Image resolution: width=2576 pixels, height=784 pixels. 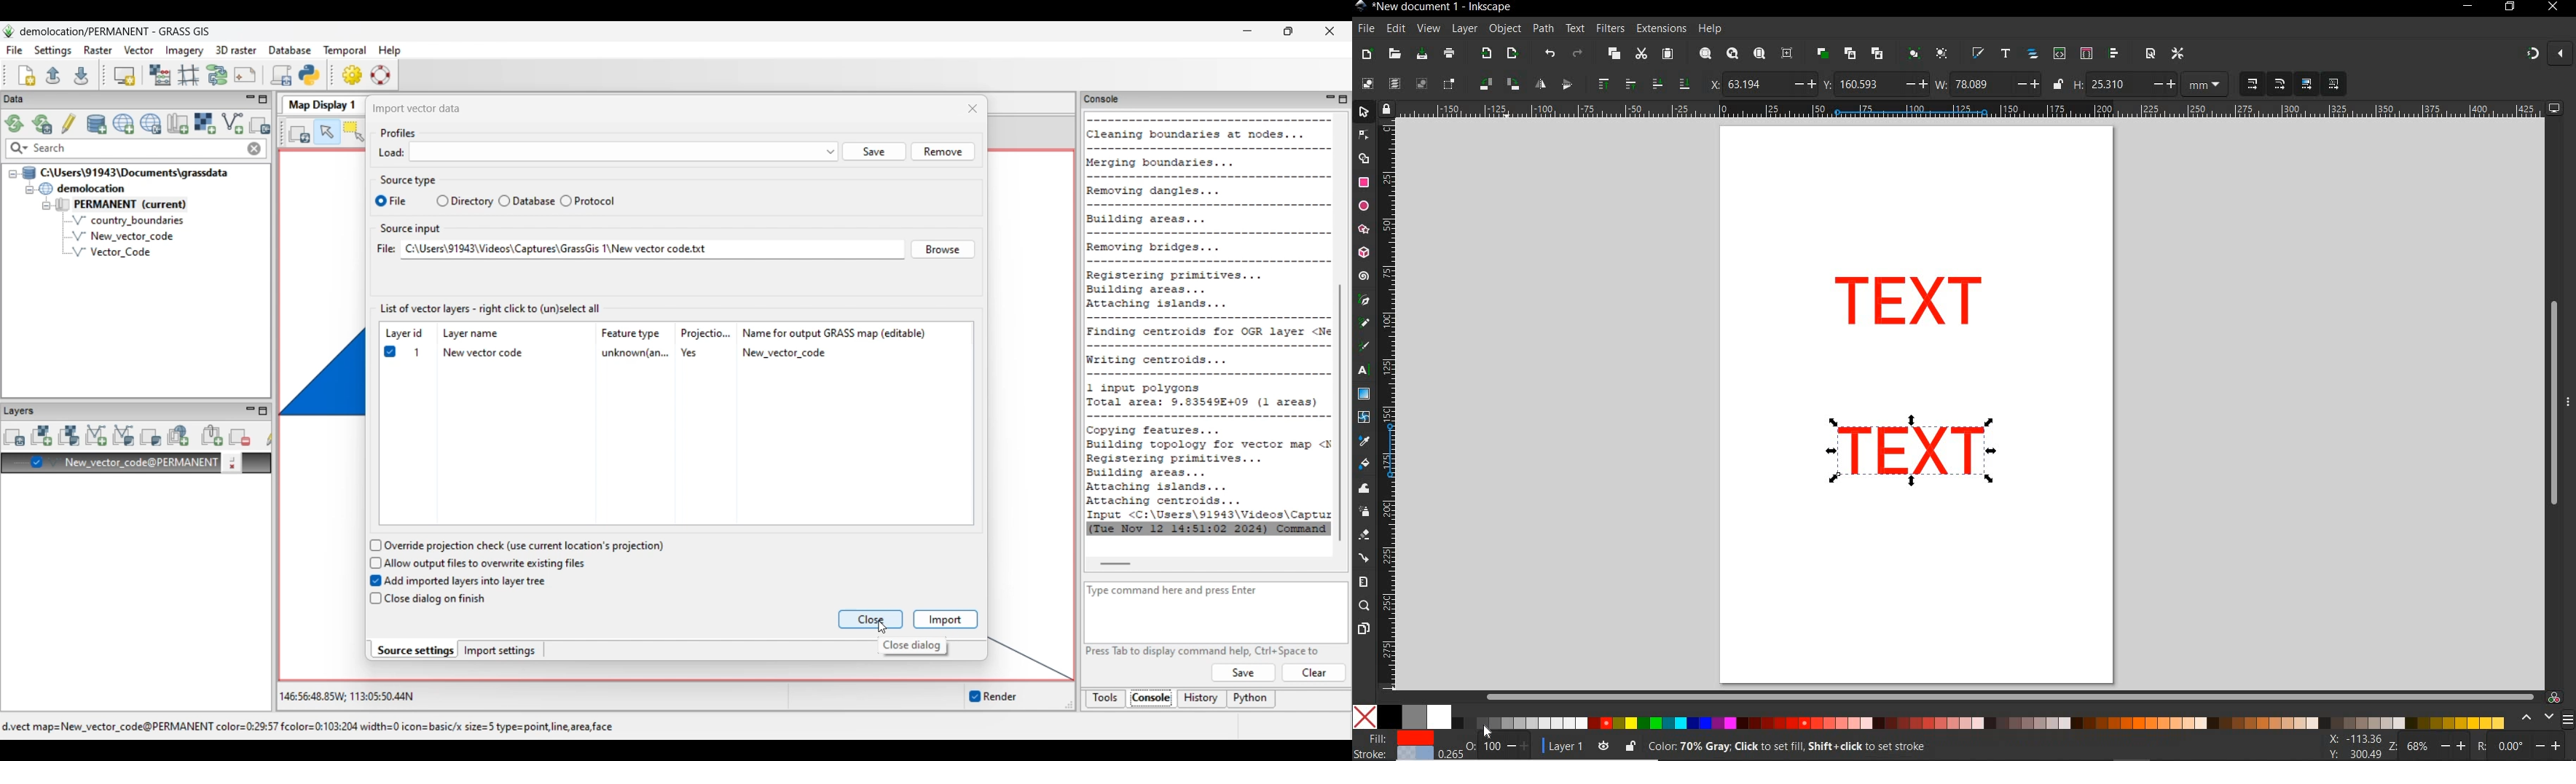 I want to click on File source type, so click(x=404, y=202).